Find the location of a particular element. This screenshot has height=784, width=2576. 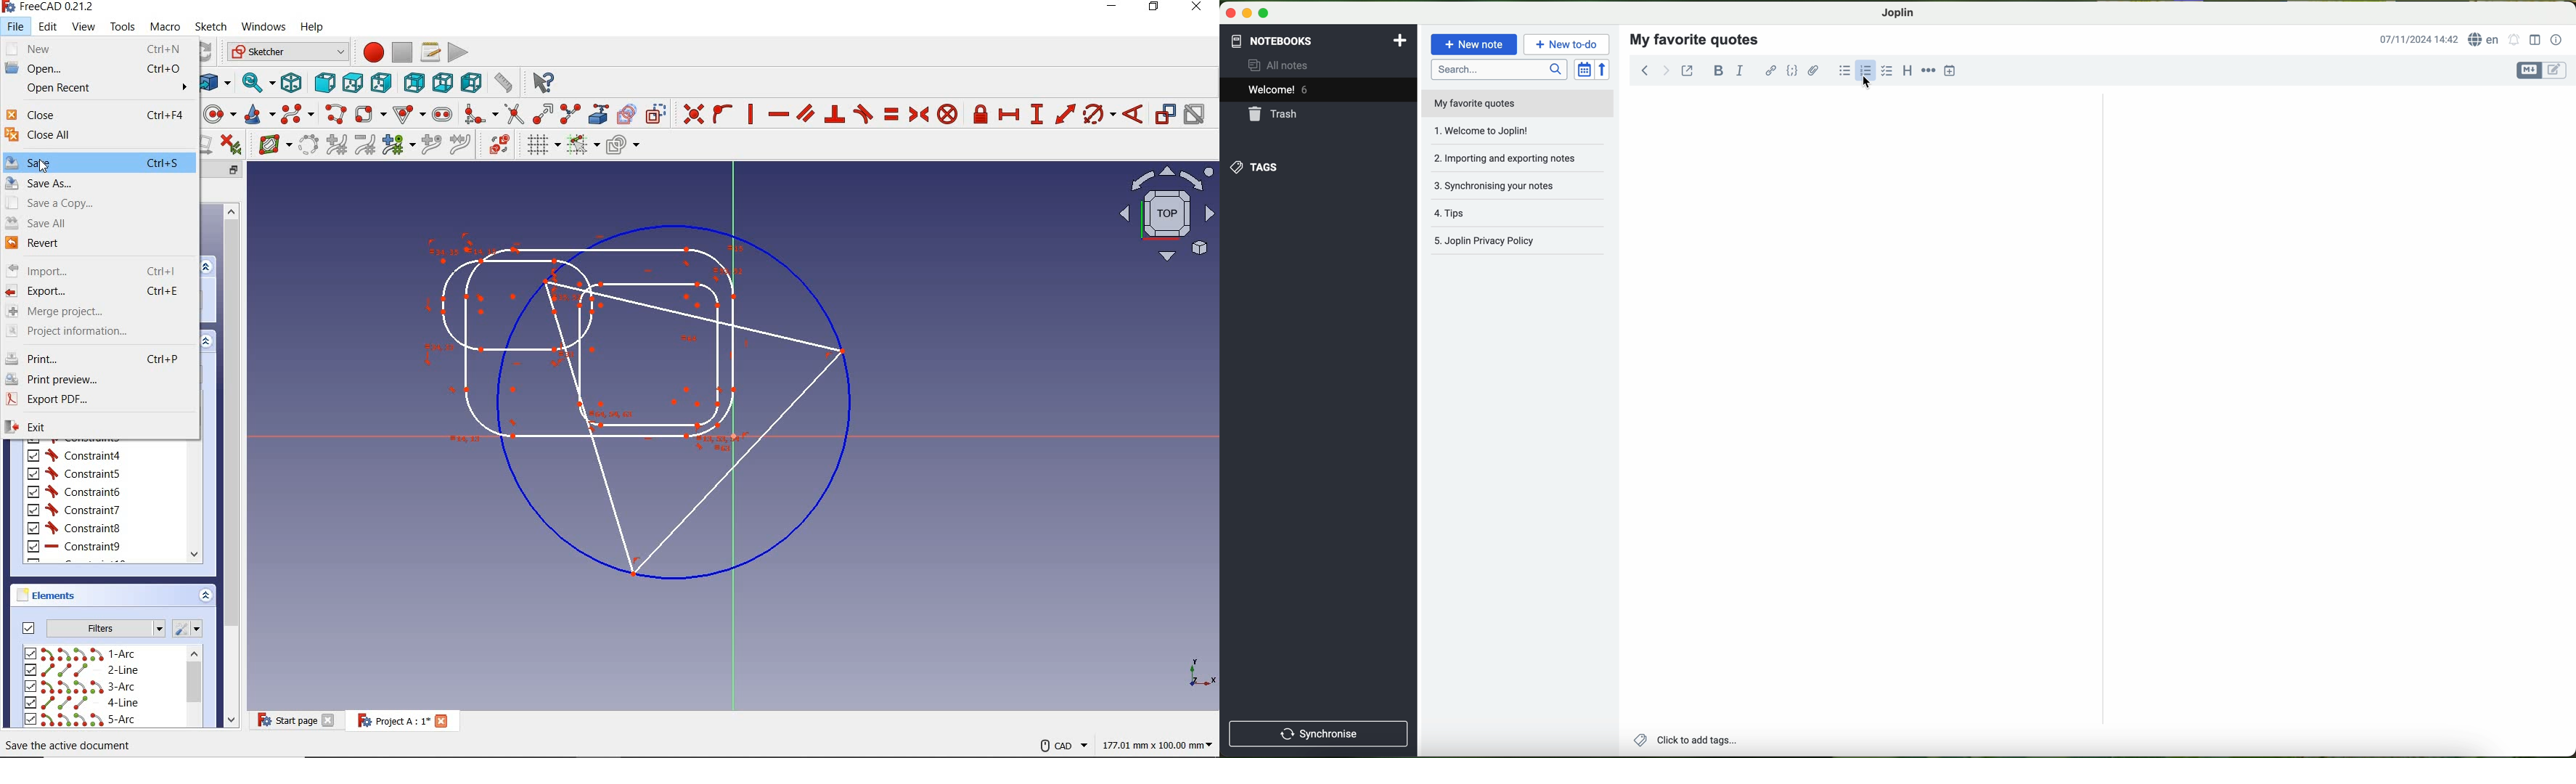

scrollbar is located at coordinates (230, 463).